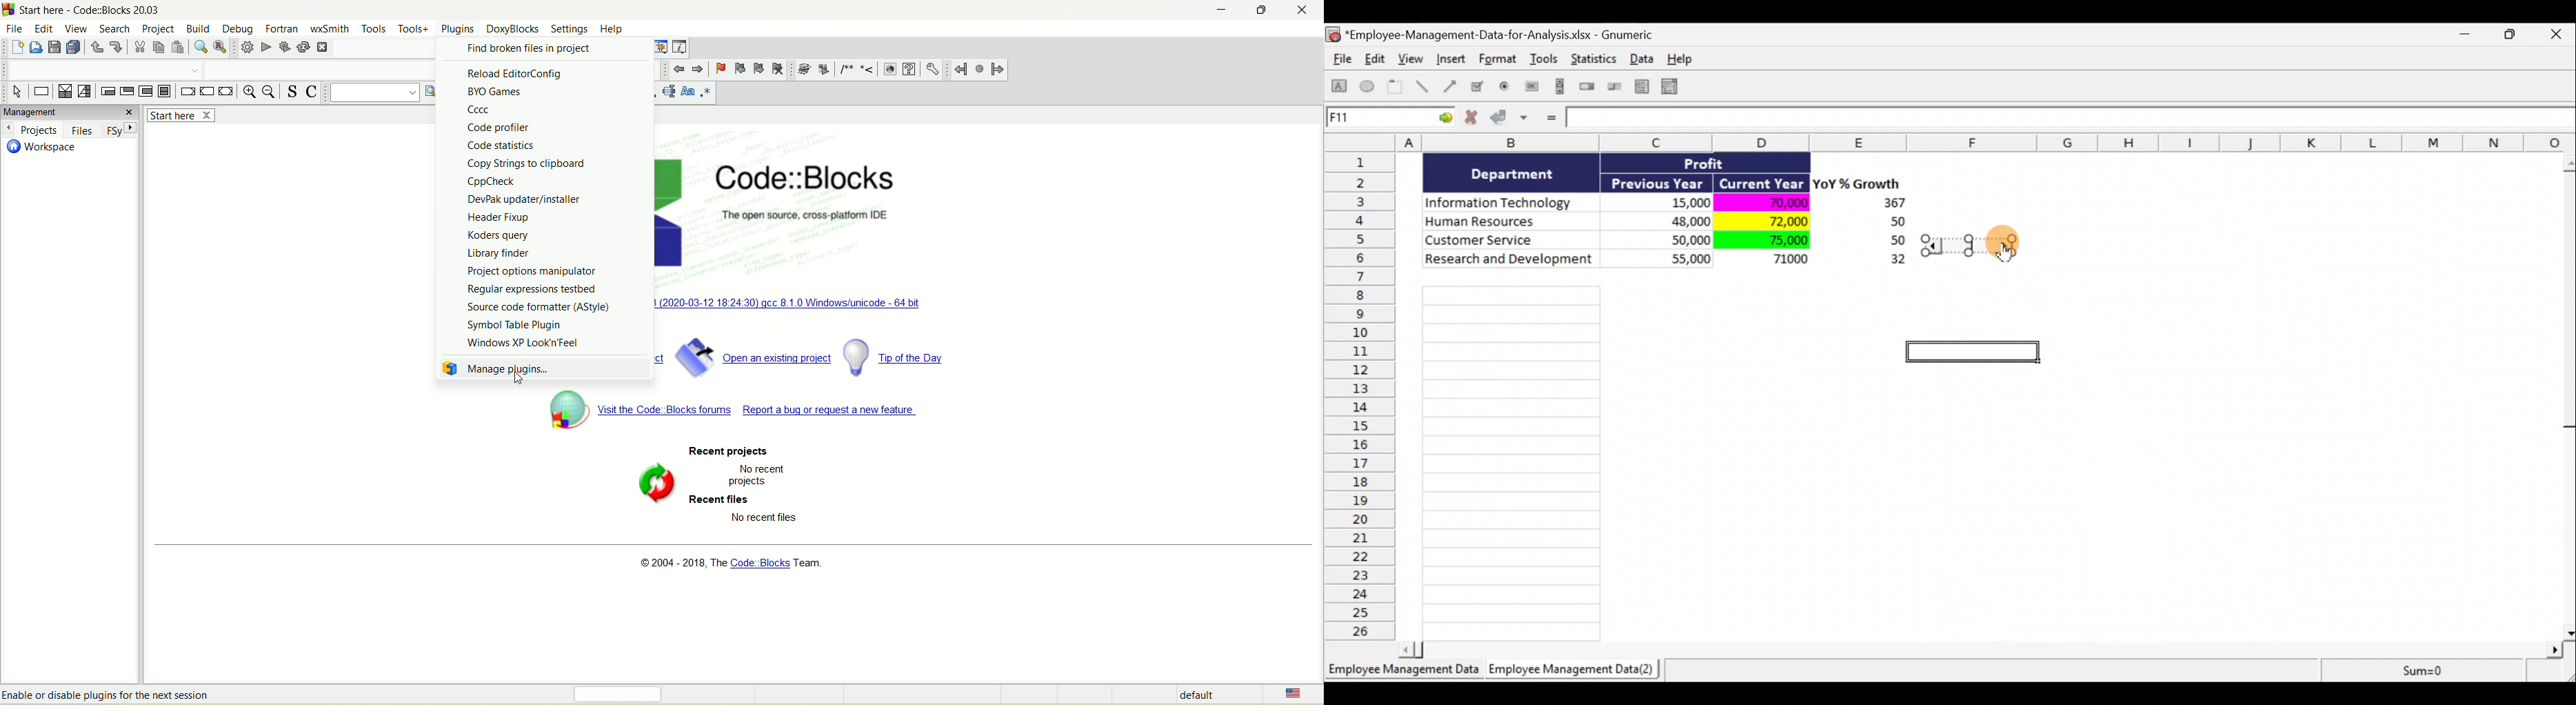 This screenshot has height=728, width=2576. Describe the element at coordinates (1588, 87) in the screenshot. I see `Create a spin button` at that location.